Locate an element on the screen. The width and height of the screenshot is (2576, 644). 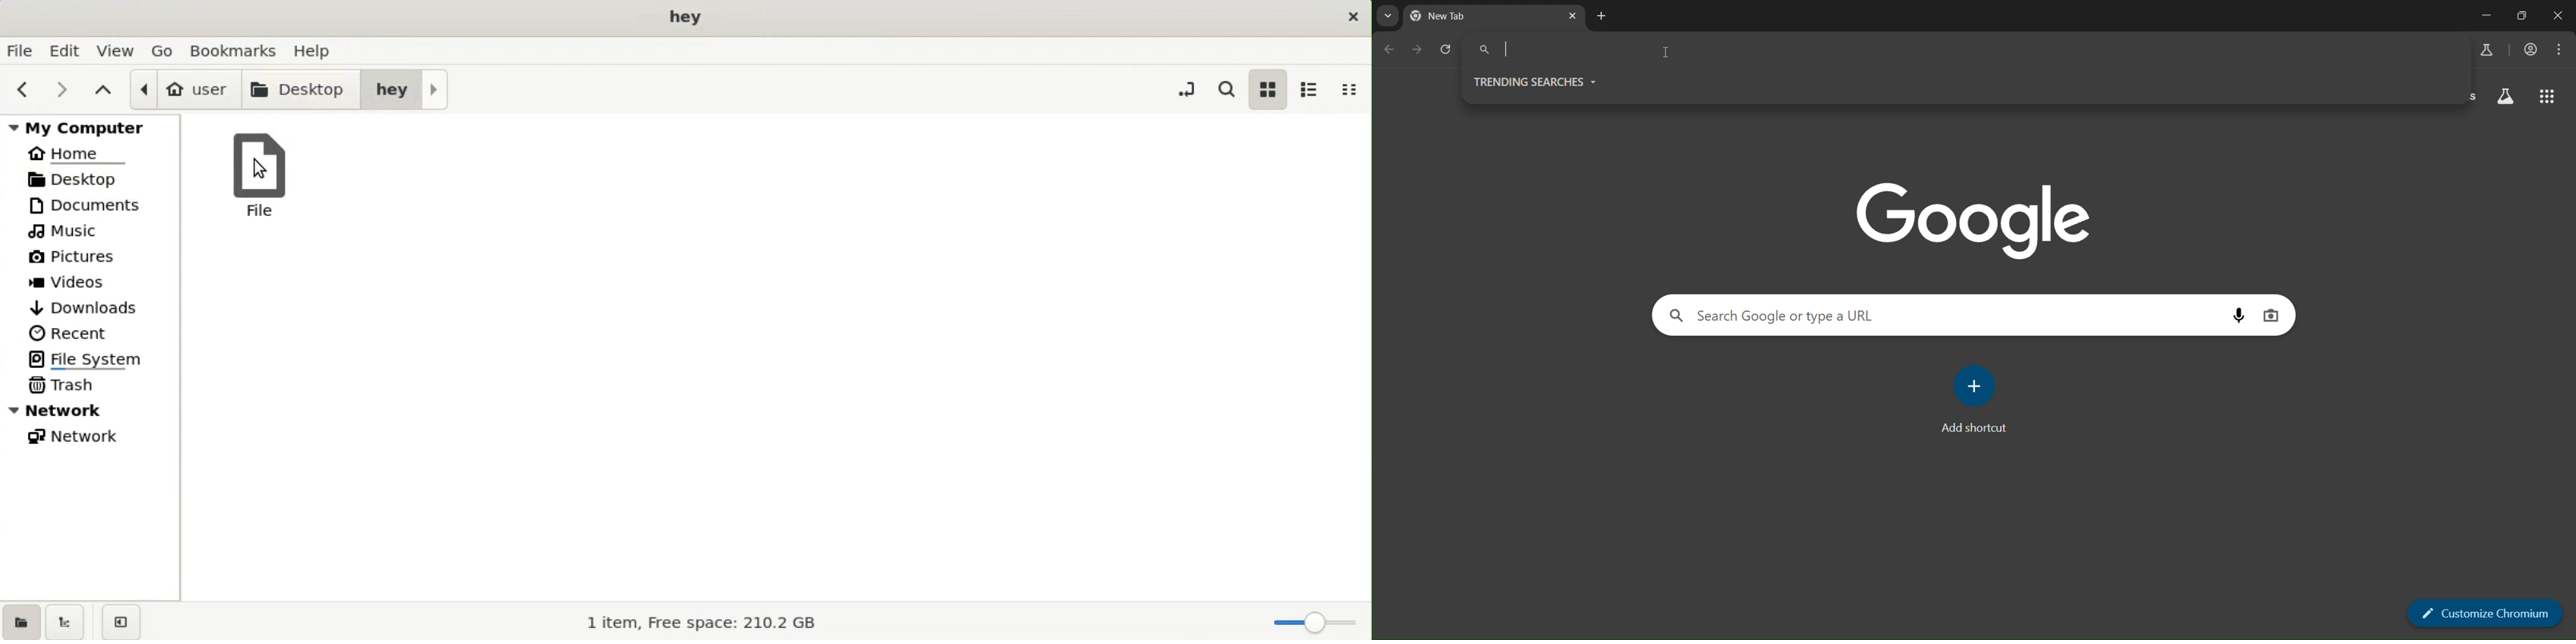
pictures is located at coordinates (79, 260).